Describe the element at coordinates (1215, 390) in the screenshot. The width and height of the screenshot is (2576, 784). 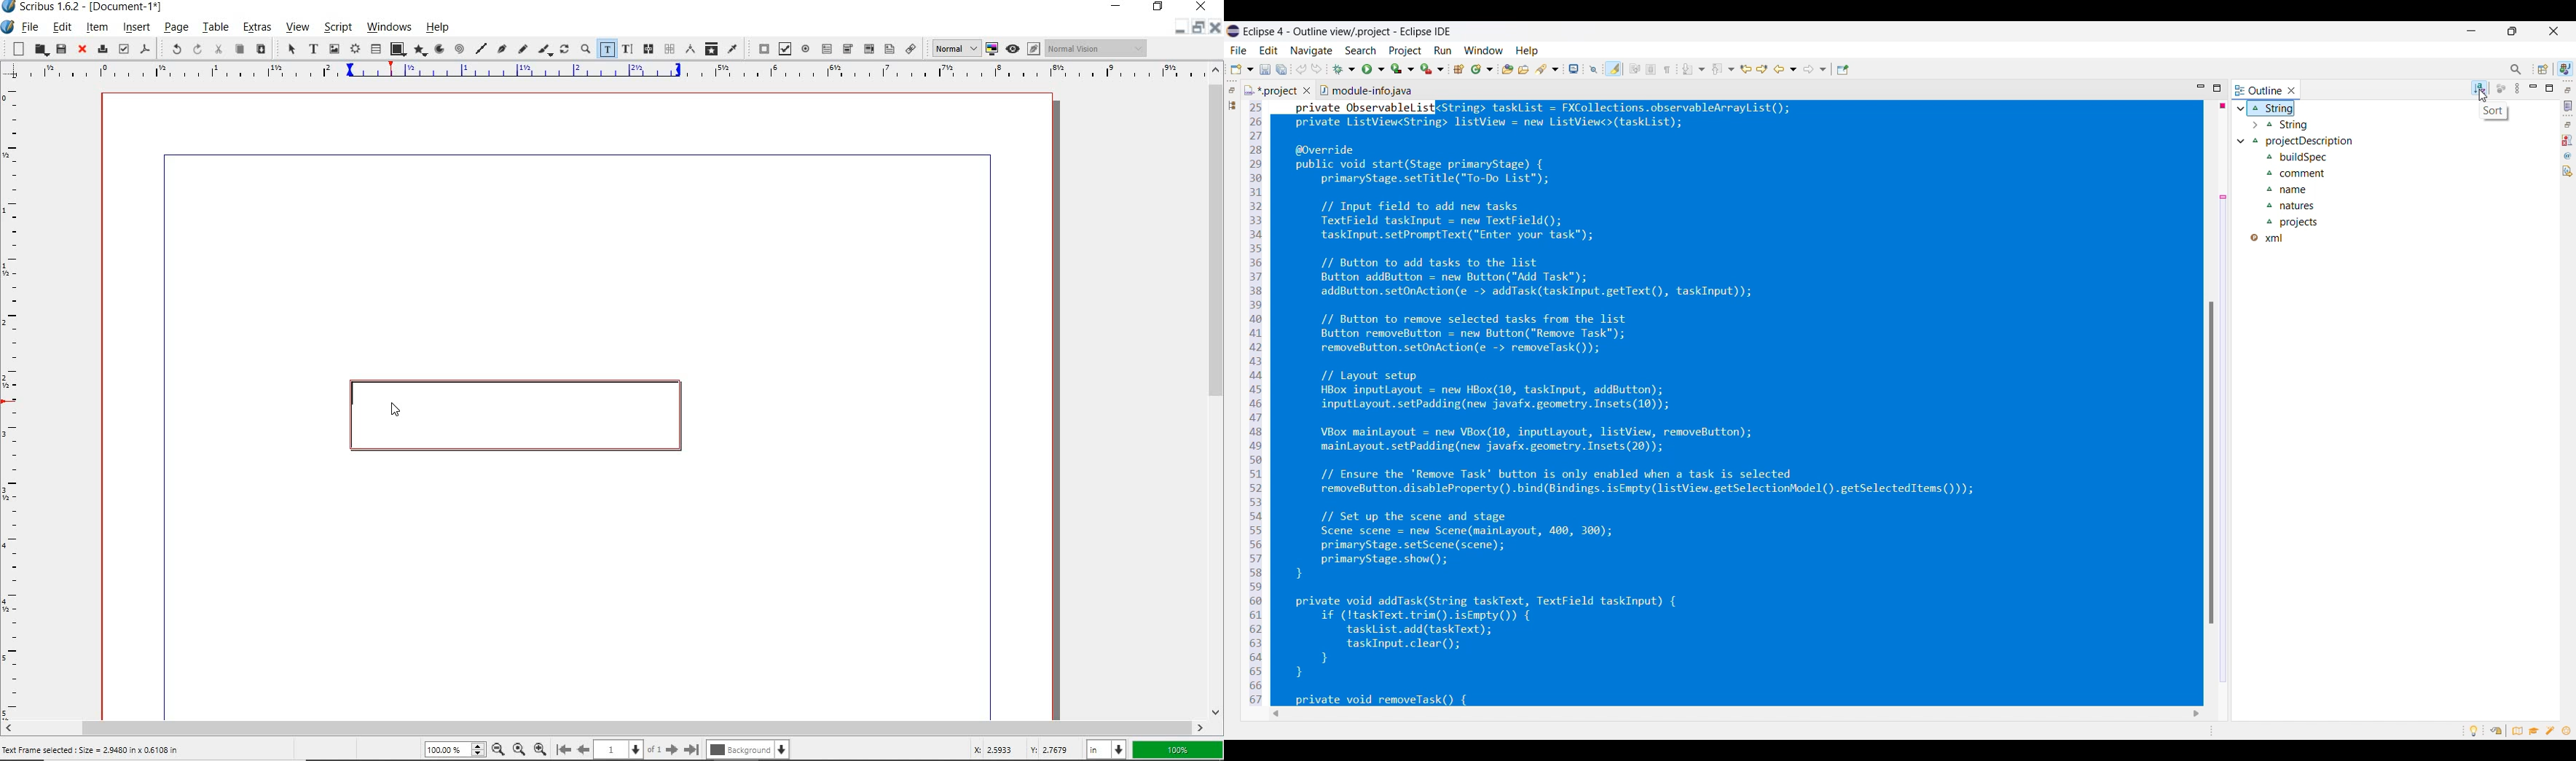
I see `scrollbar` at that location.